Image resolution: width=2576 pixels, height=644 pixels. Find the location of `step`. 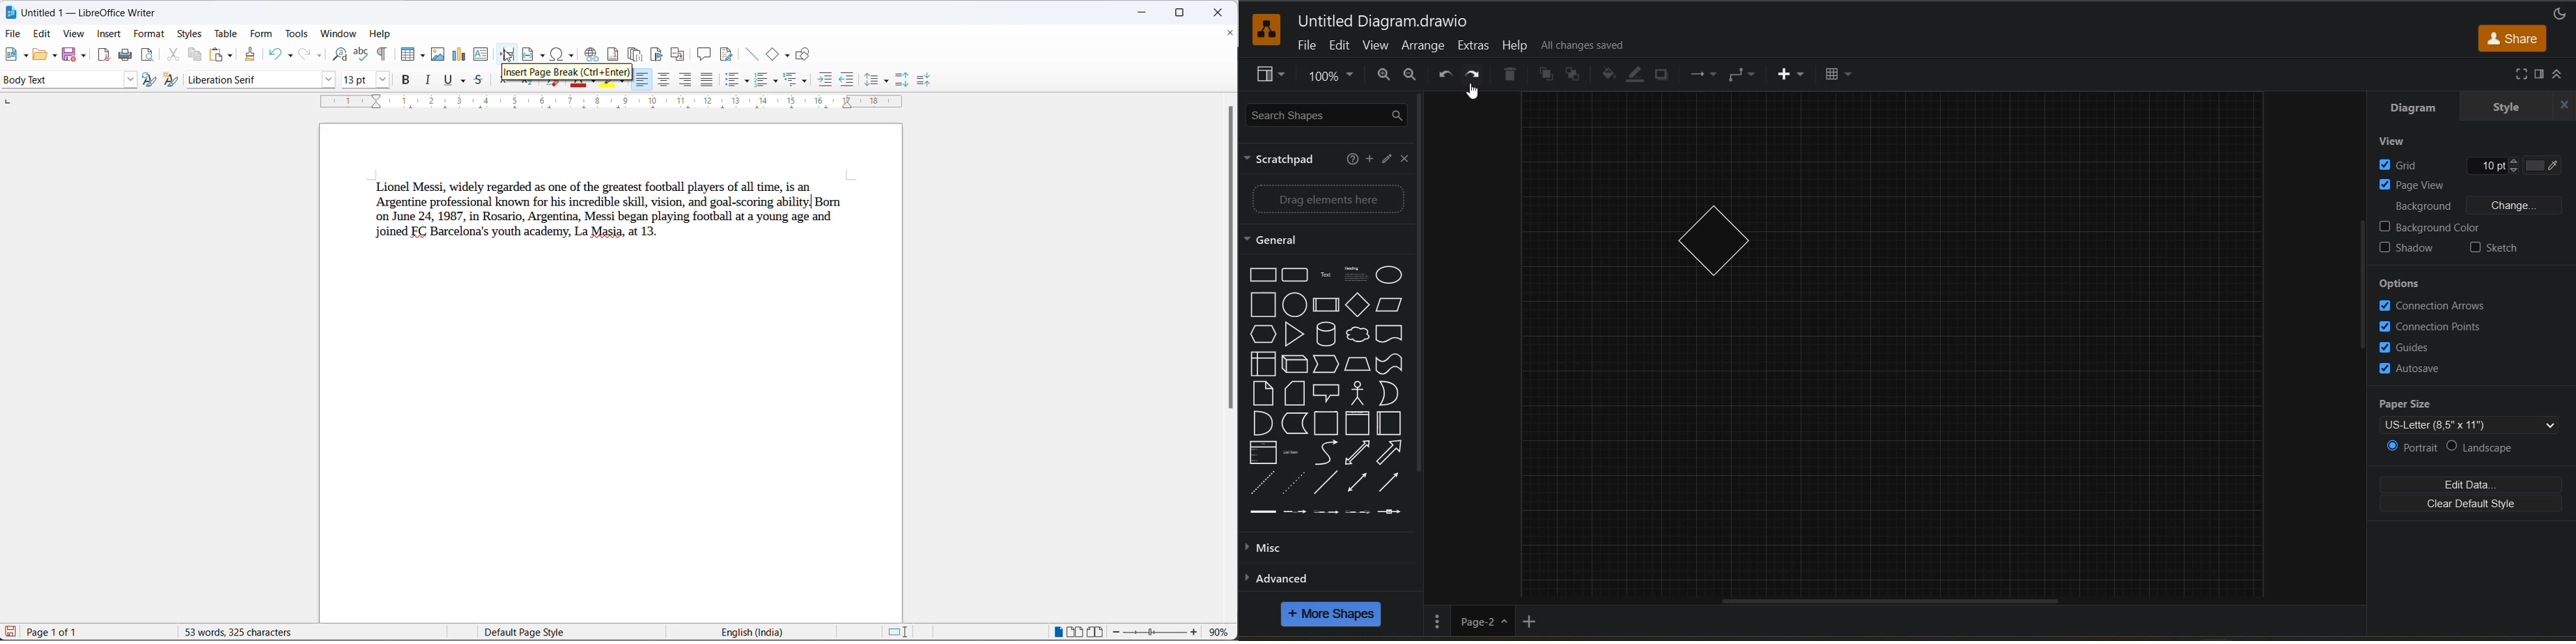

step is located at coordinates (1326, 365).